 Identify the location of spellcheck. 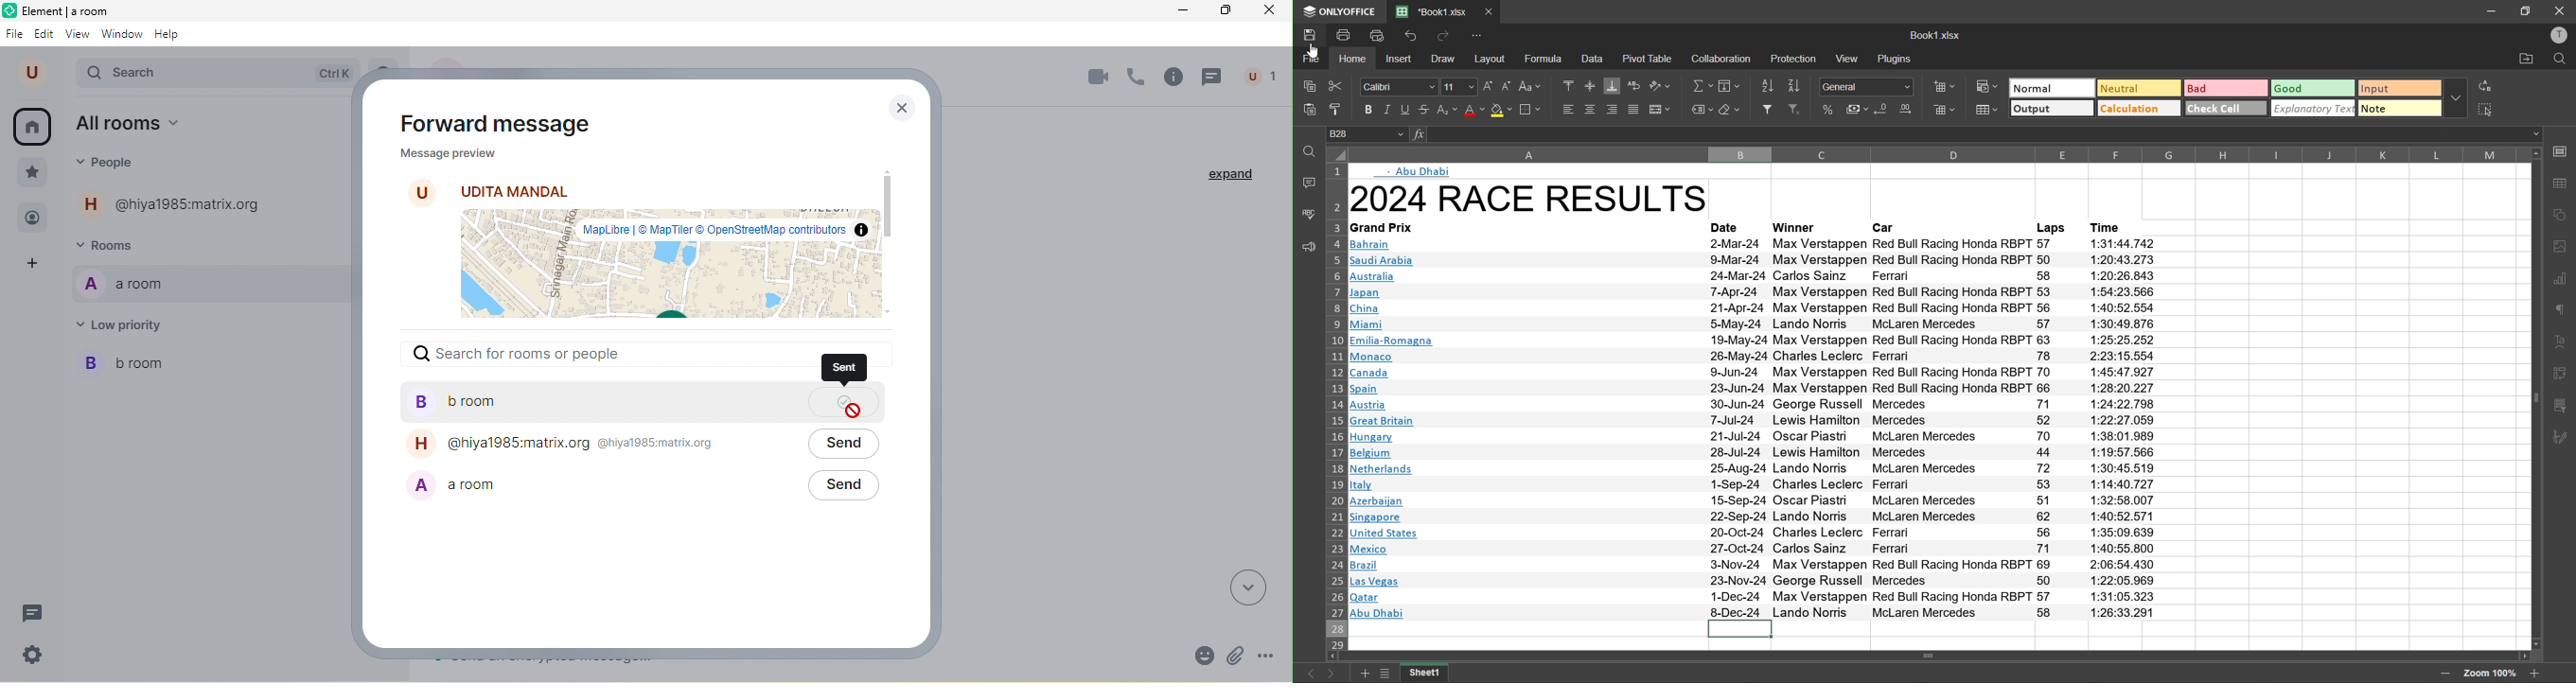
(1305, 214).